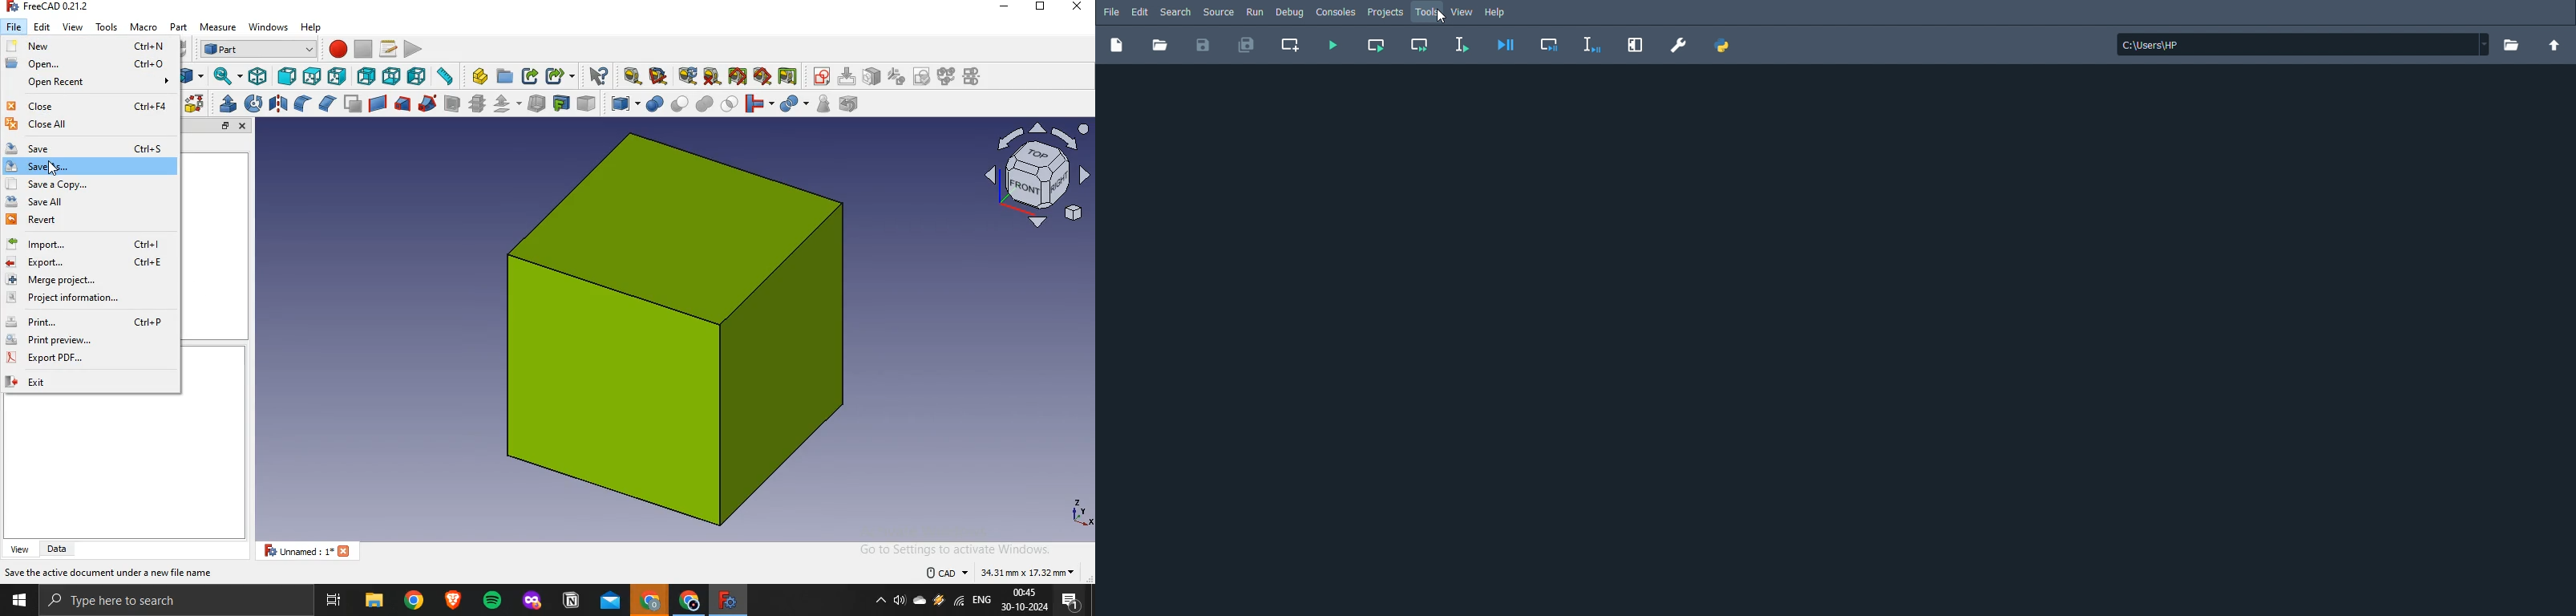  I want to click on wifi, so click(960, 601).